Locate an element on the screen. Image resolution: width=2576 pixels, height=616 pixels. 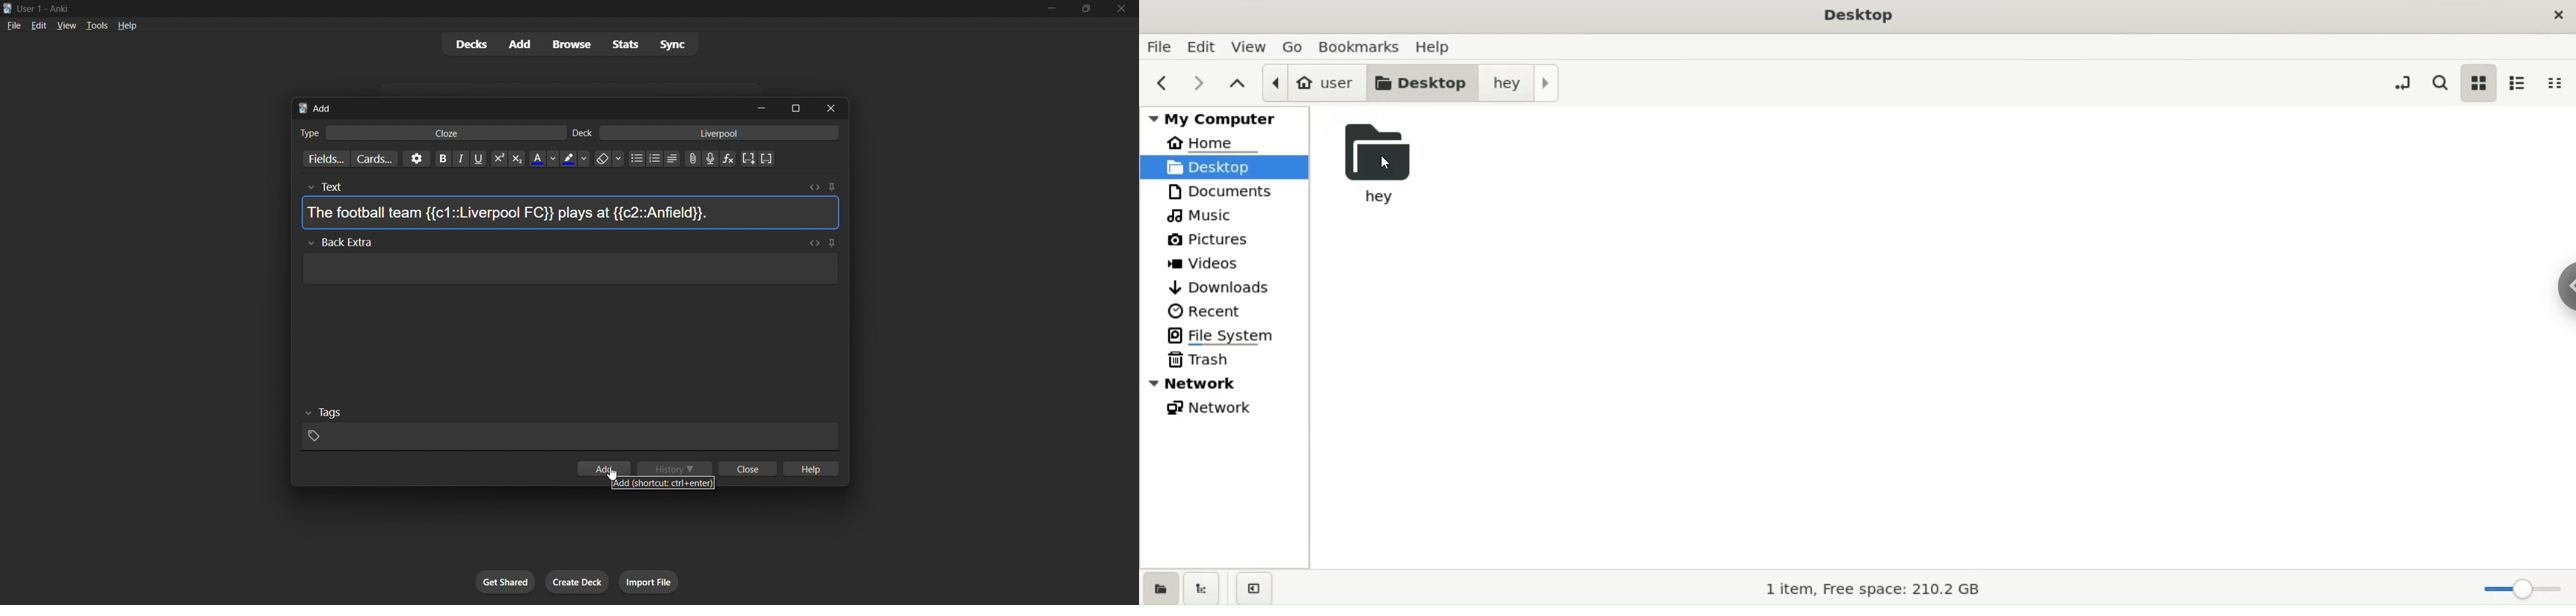
deck name is located at coordinates (584, 133).